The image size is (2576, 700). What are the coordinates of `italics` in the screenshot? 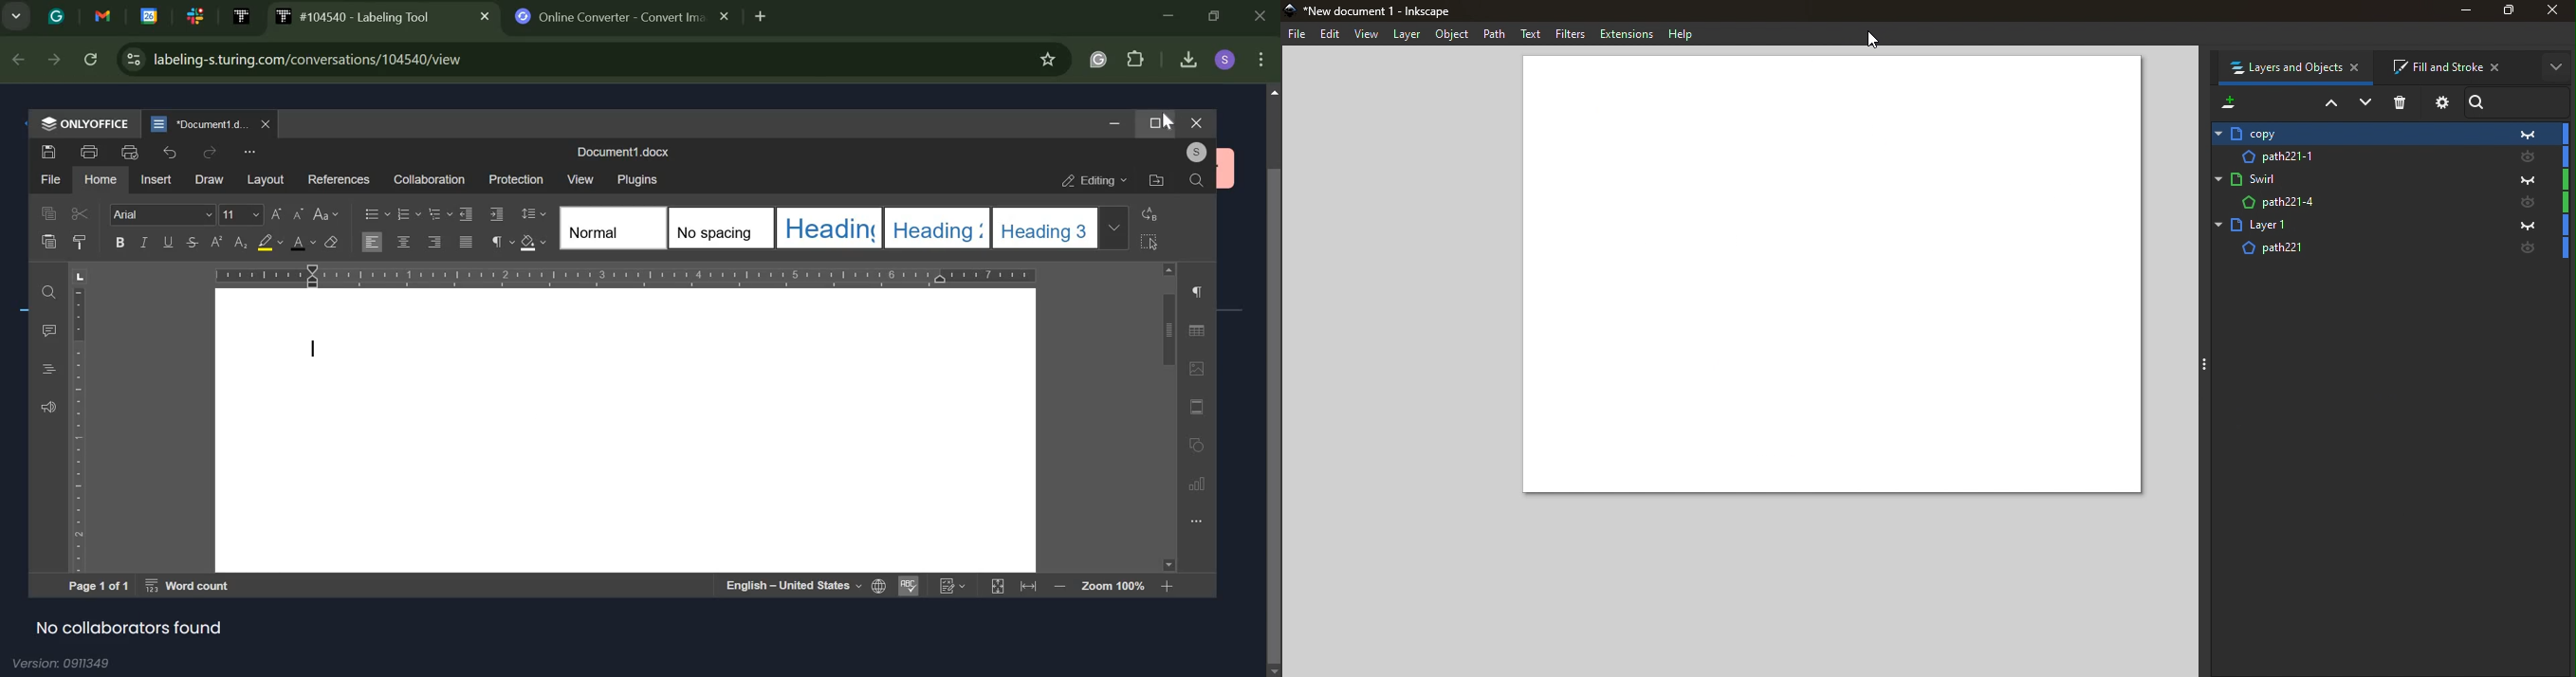 It's located at (143, 242).